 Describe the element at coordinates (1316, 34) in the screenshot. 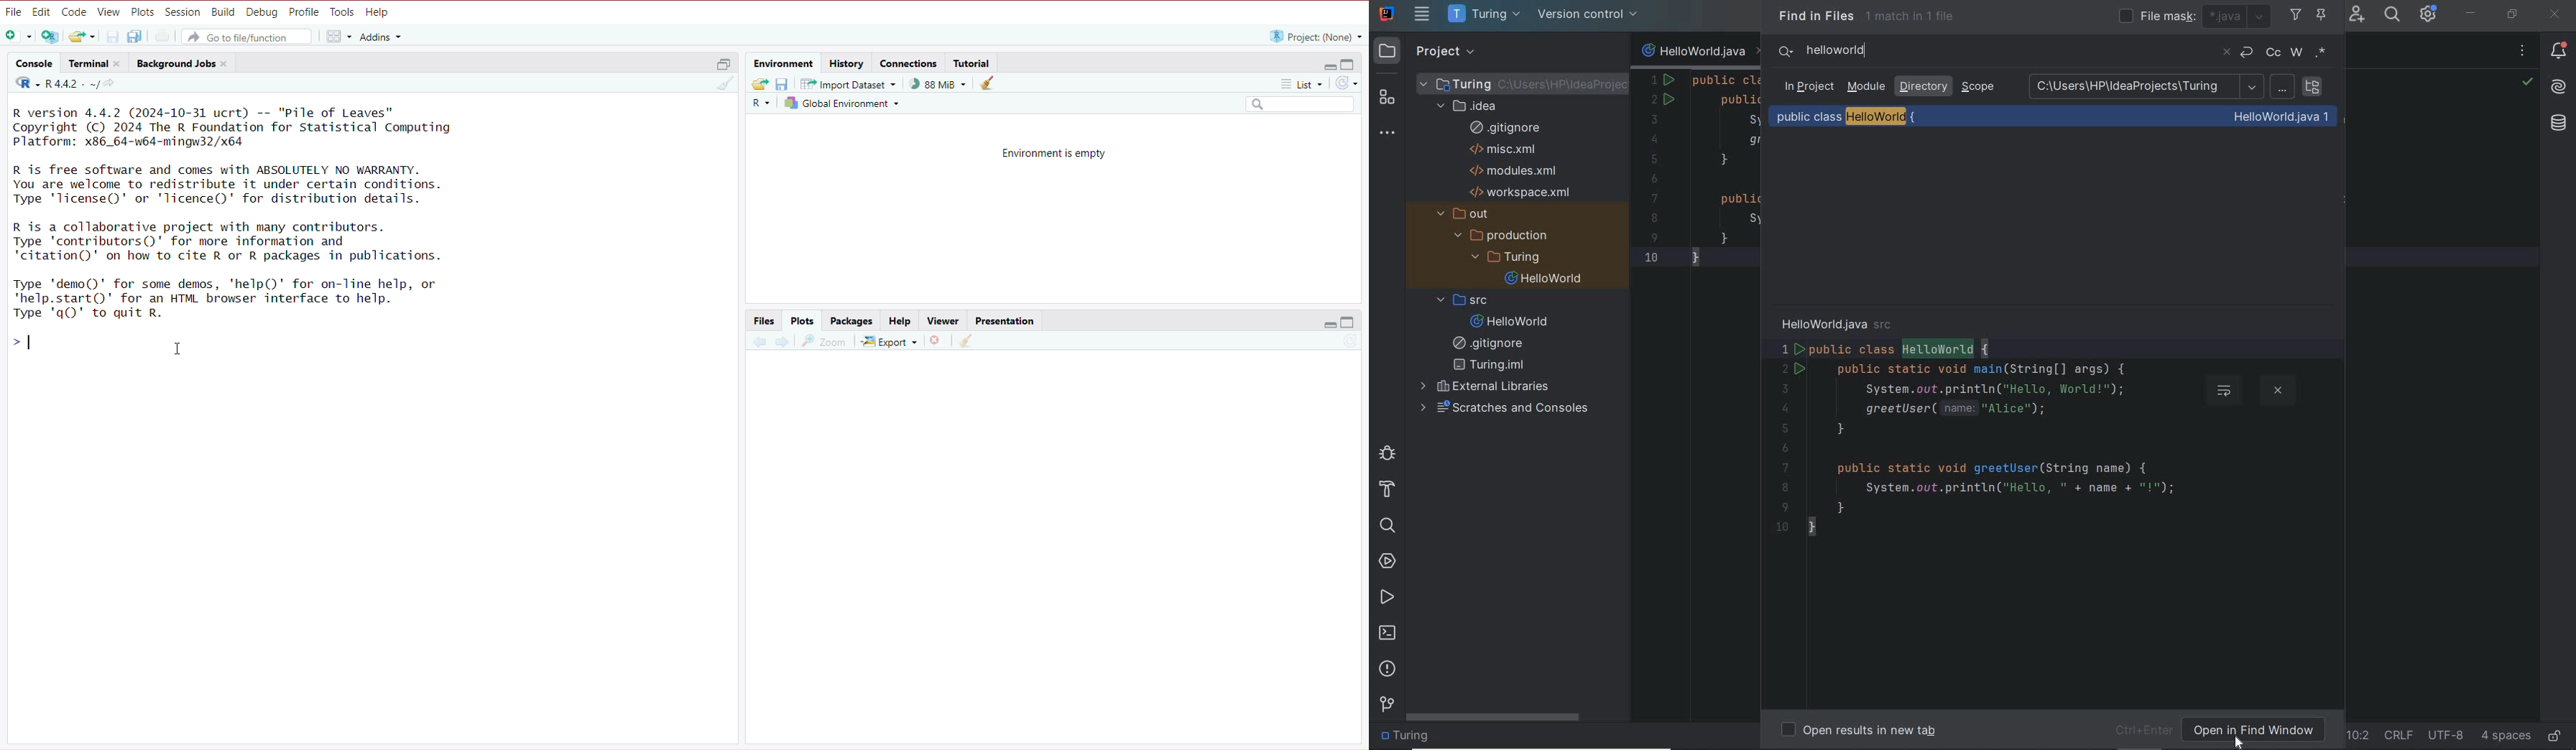

I see `“R project: (None) ~` at that location.